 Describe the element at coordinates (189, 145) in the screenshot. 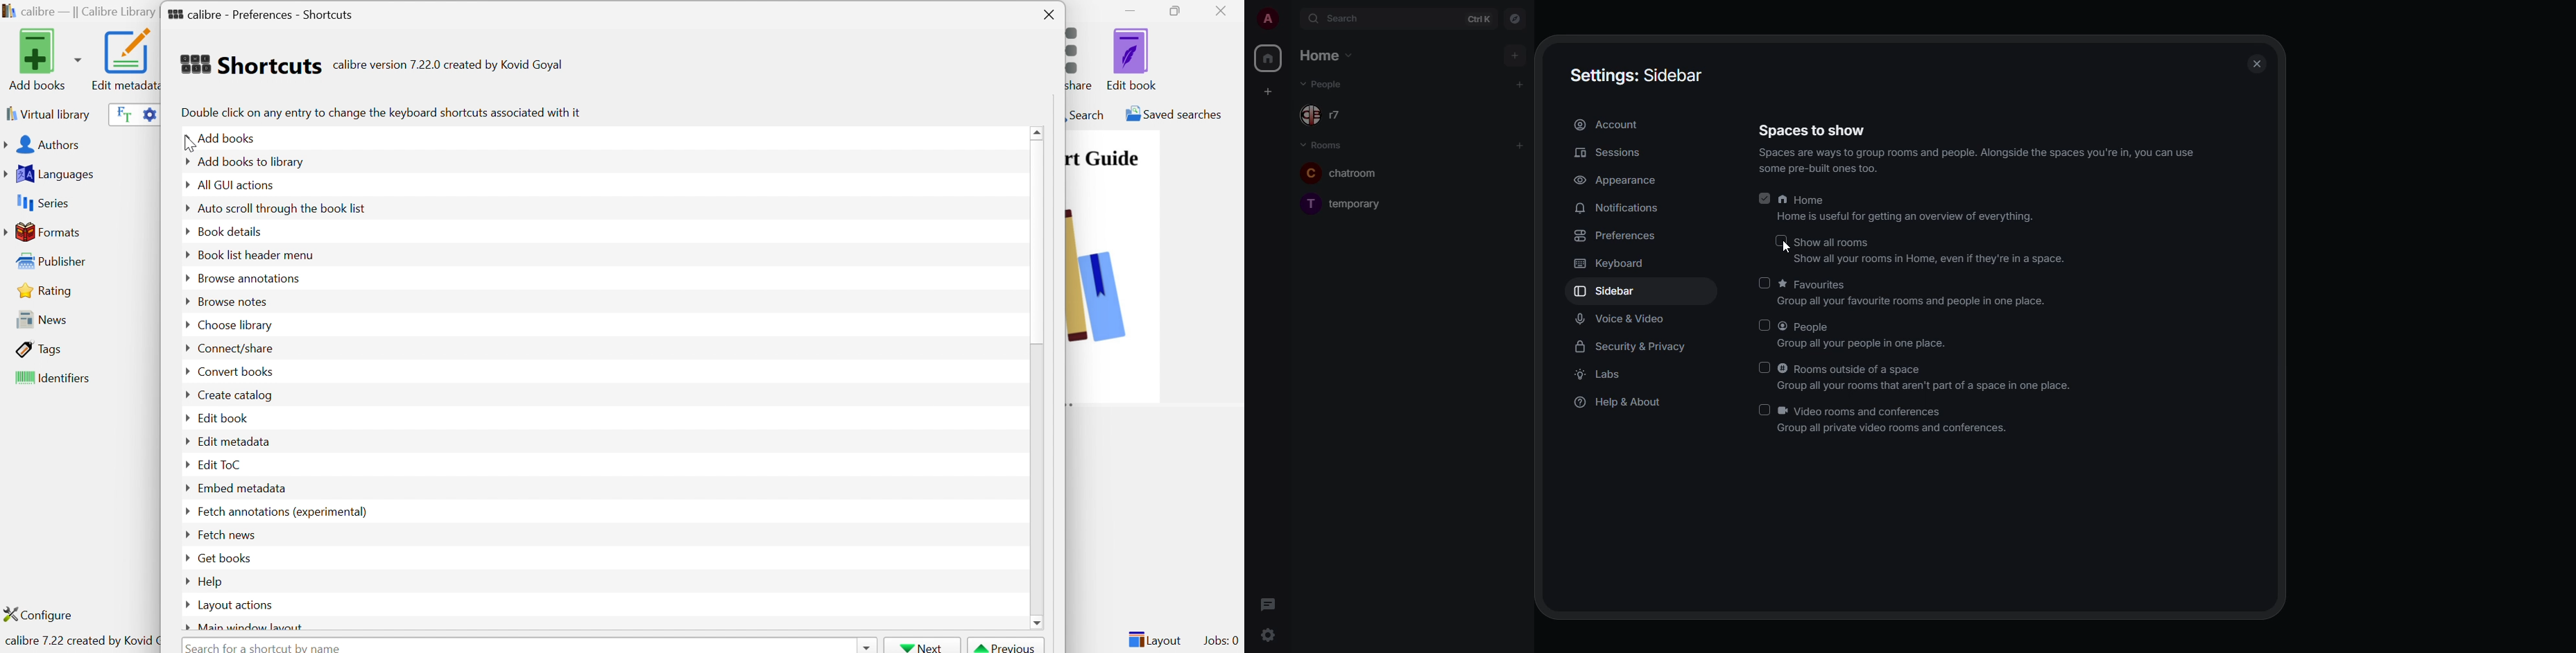

I see `Cursor` at that location.